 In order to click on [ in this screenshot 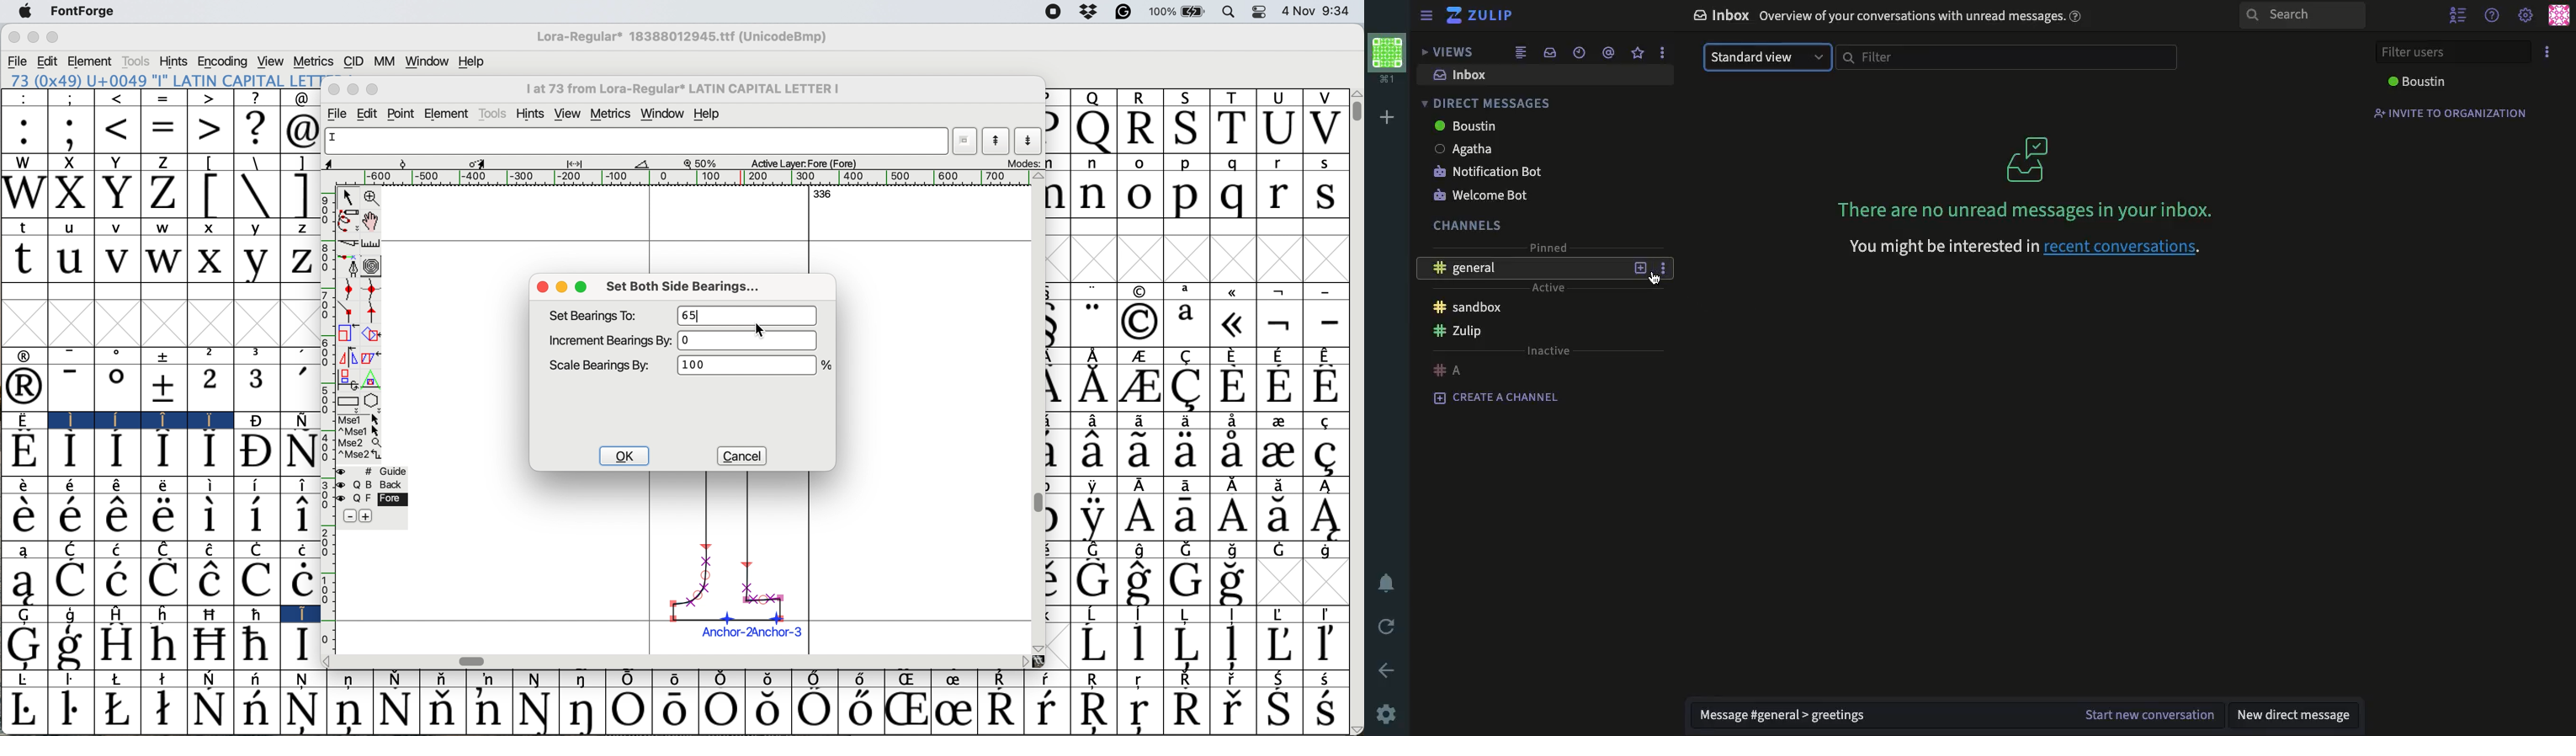, I will do `click(210, 195)`.